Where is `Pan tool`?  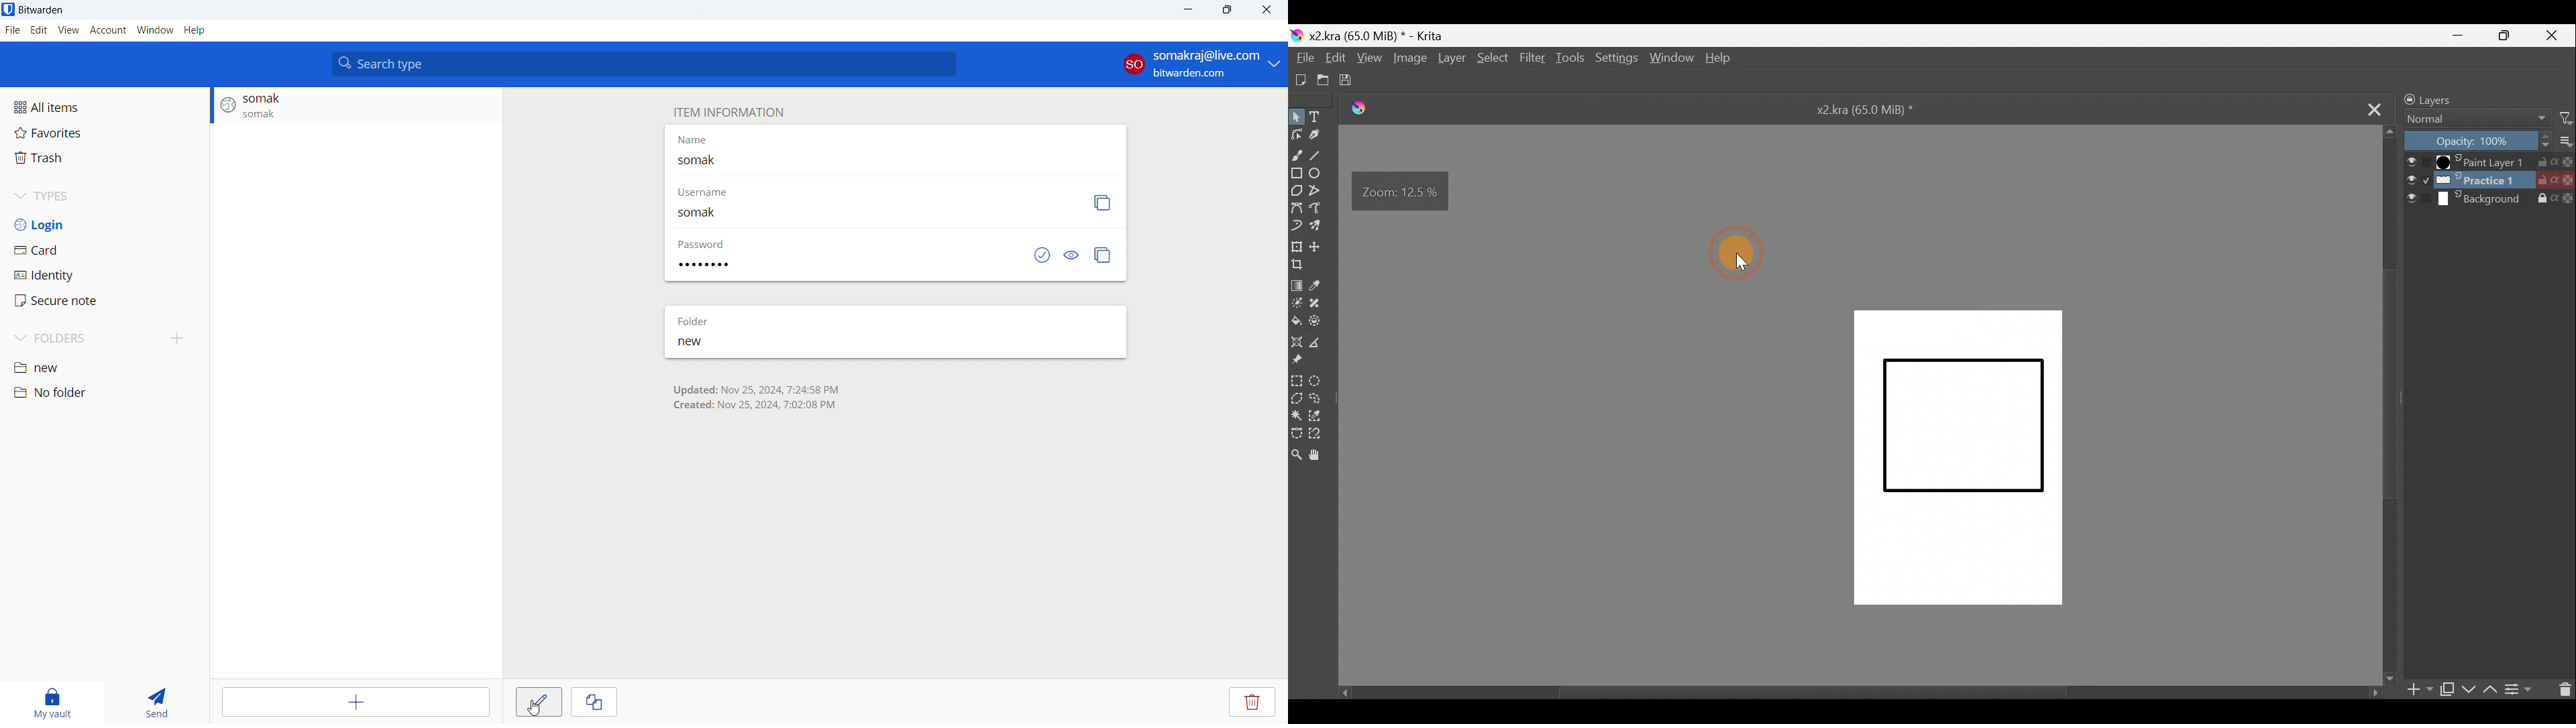
Pan tool is located at coordinates (1325, 456).